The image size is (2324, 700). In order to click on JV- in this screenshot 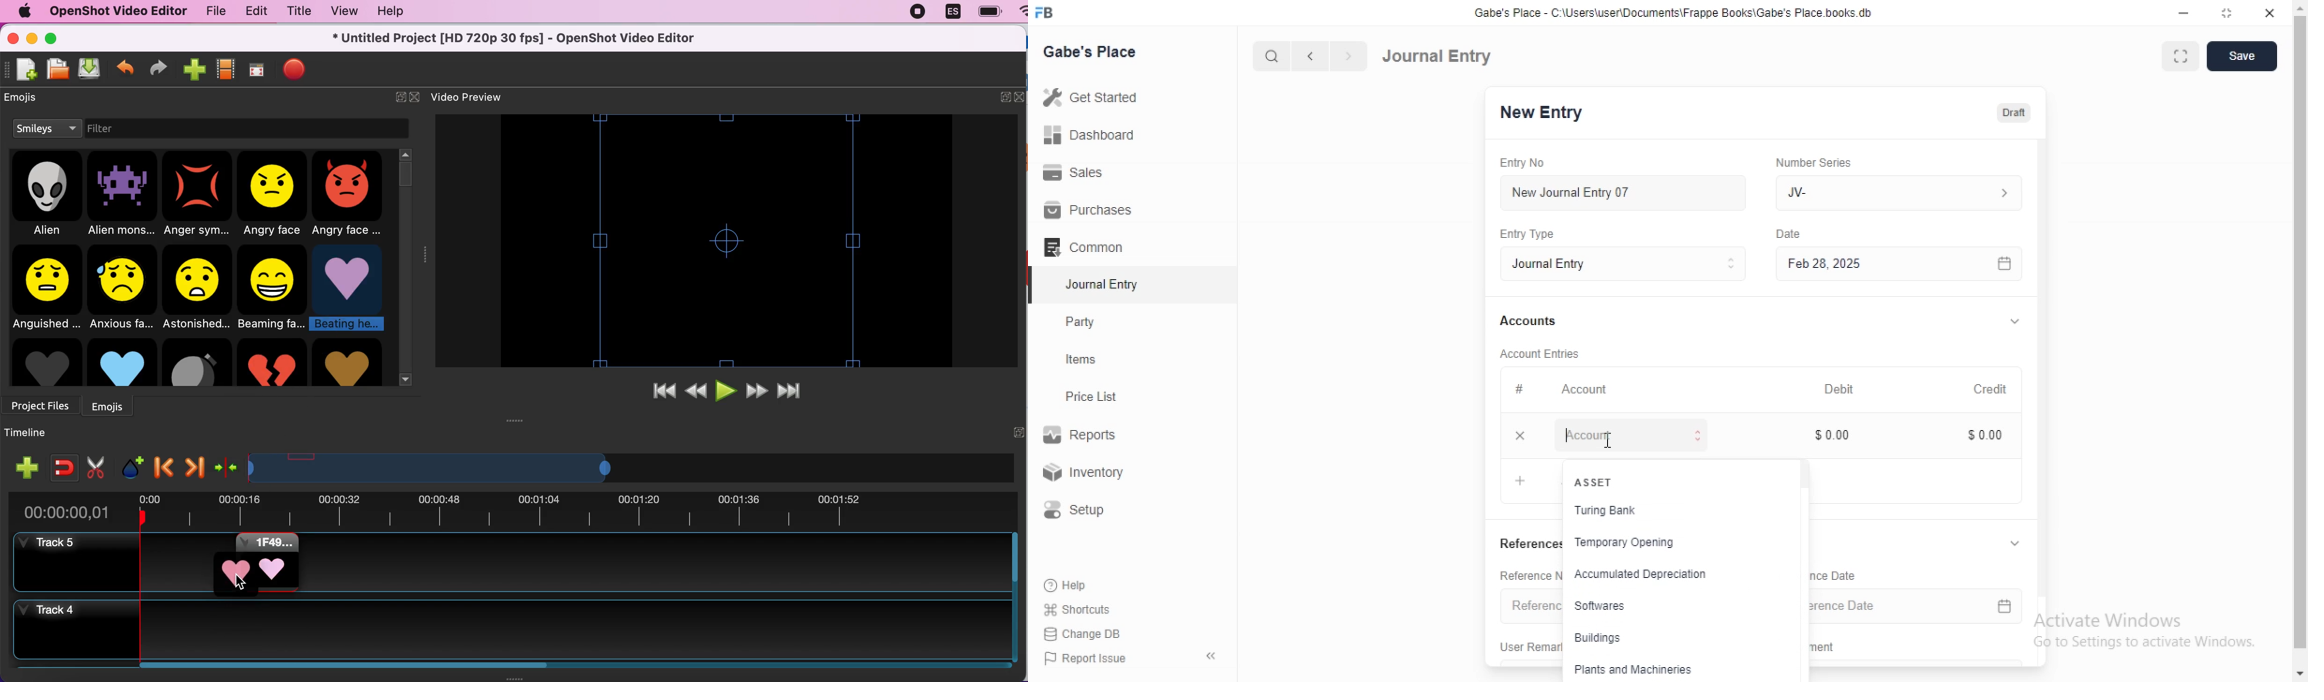, I will do `click(1906, 193)`.